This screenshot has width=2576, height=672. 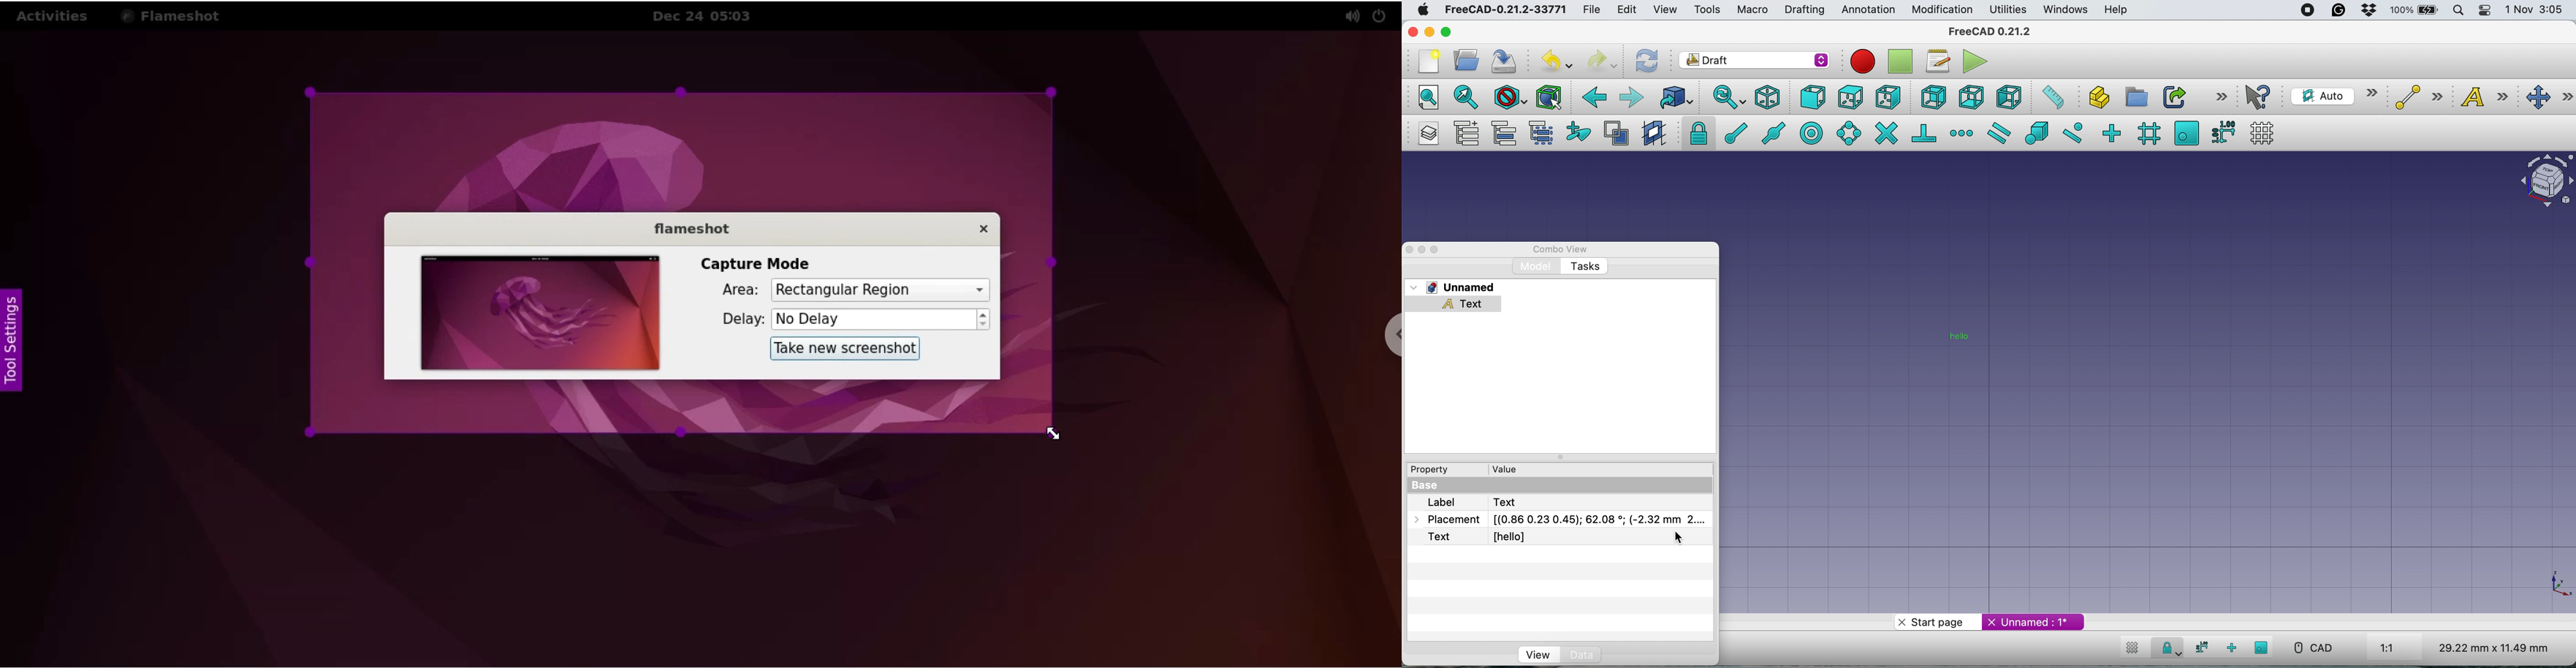 I want to click on lavel, so click(x=1483, y=502).